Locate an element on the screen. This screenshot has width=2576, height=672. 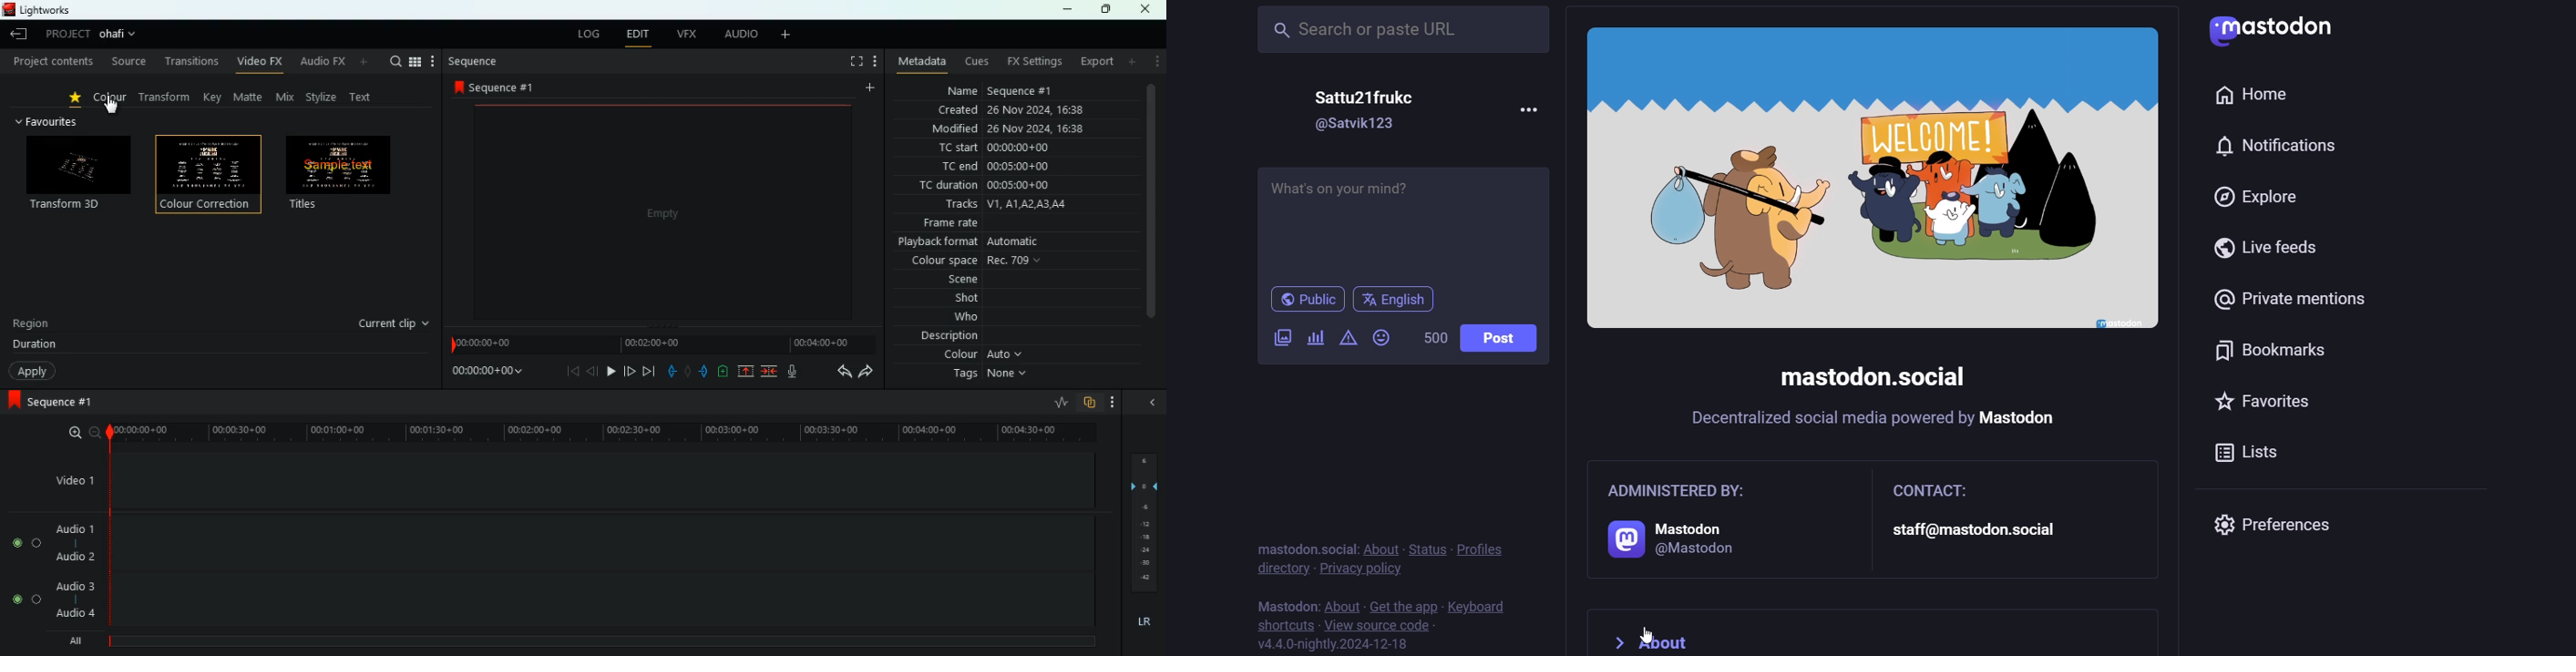
shortcut is located at coordinates (1280, 623).